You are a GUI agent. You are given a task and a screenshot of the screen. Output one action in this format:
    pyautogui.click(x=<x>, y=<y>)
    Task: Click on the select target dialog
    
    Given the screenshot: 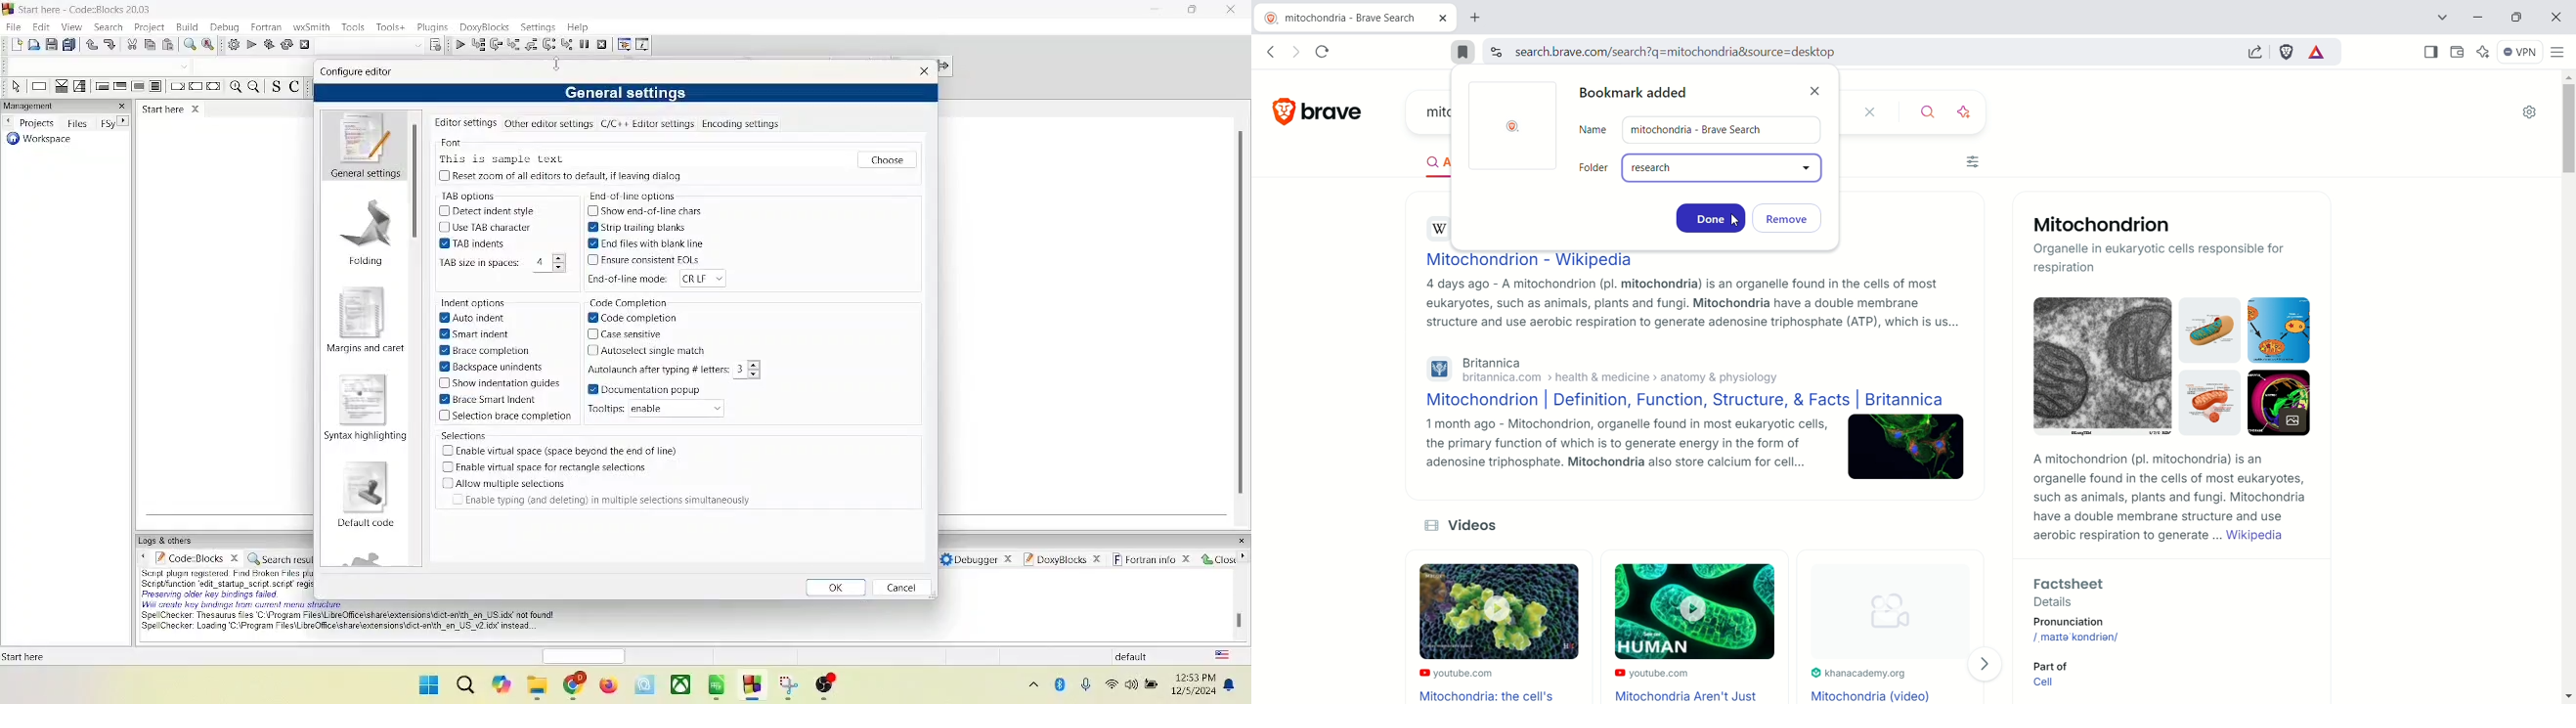 What is the action you would take?
    pyautogui.click(x=435, y=46)
    